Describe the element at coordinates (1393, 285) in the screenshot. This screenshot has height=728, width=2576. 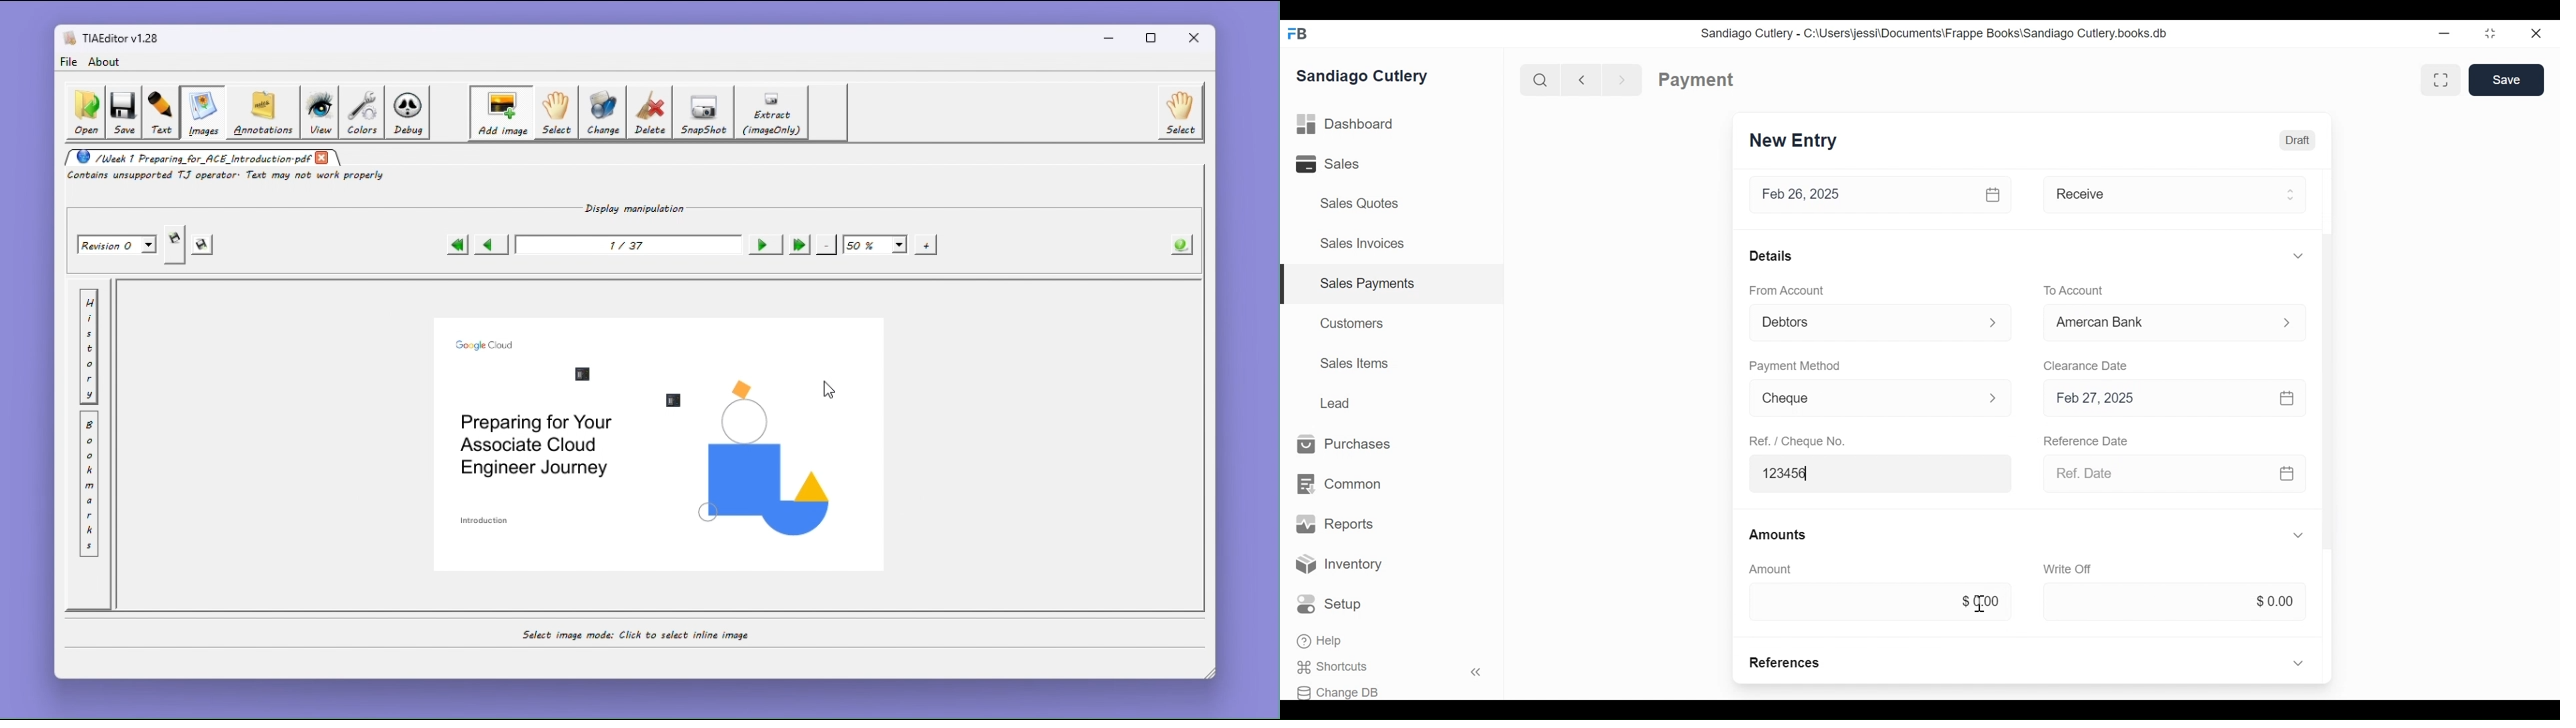
I see `| Sales Payments` at that location.